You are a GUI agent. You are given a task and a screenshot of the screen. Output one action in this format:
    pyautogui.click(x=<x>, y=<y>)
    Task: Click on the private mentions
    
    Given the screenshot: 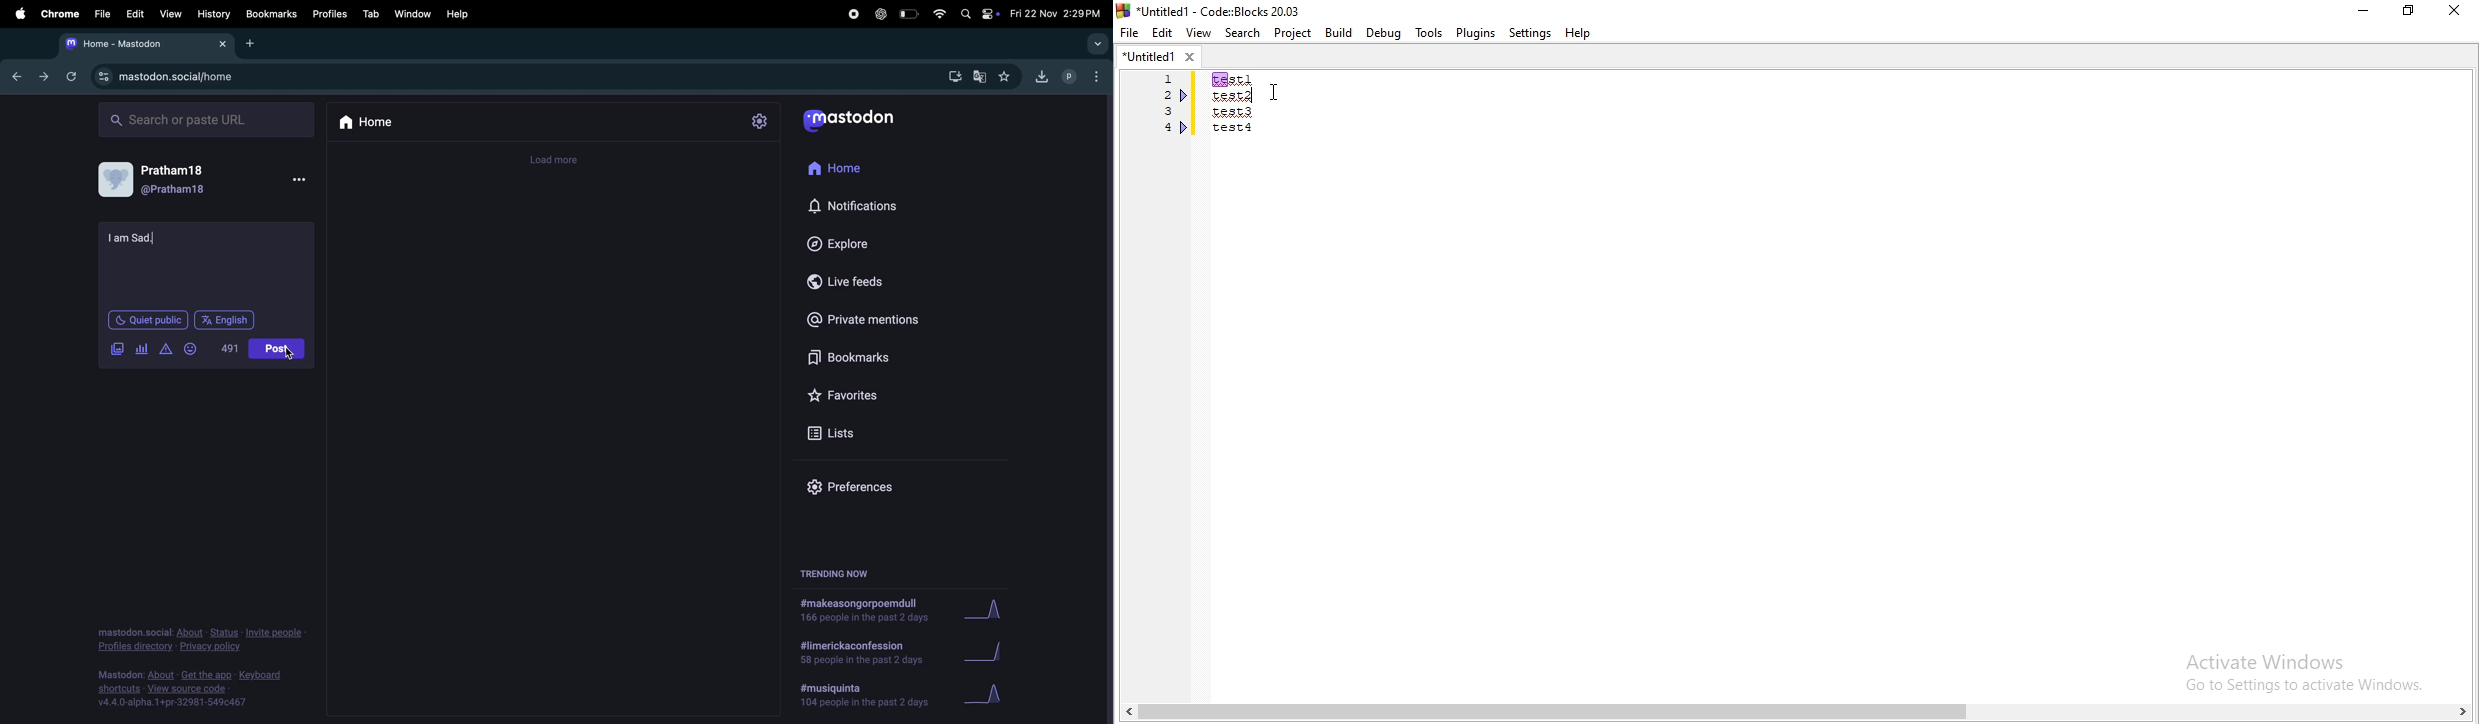 What is the action you would take?
    pyautogui.click(x=879, y=320)
    